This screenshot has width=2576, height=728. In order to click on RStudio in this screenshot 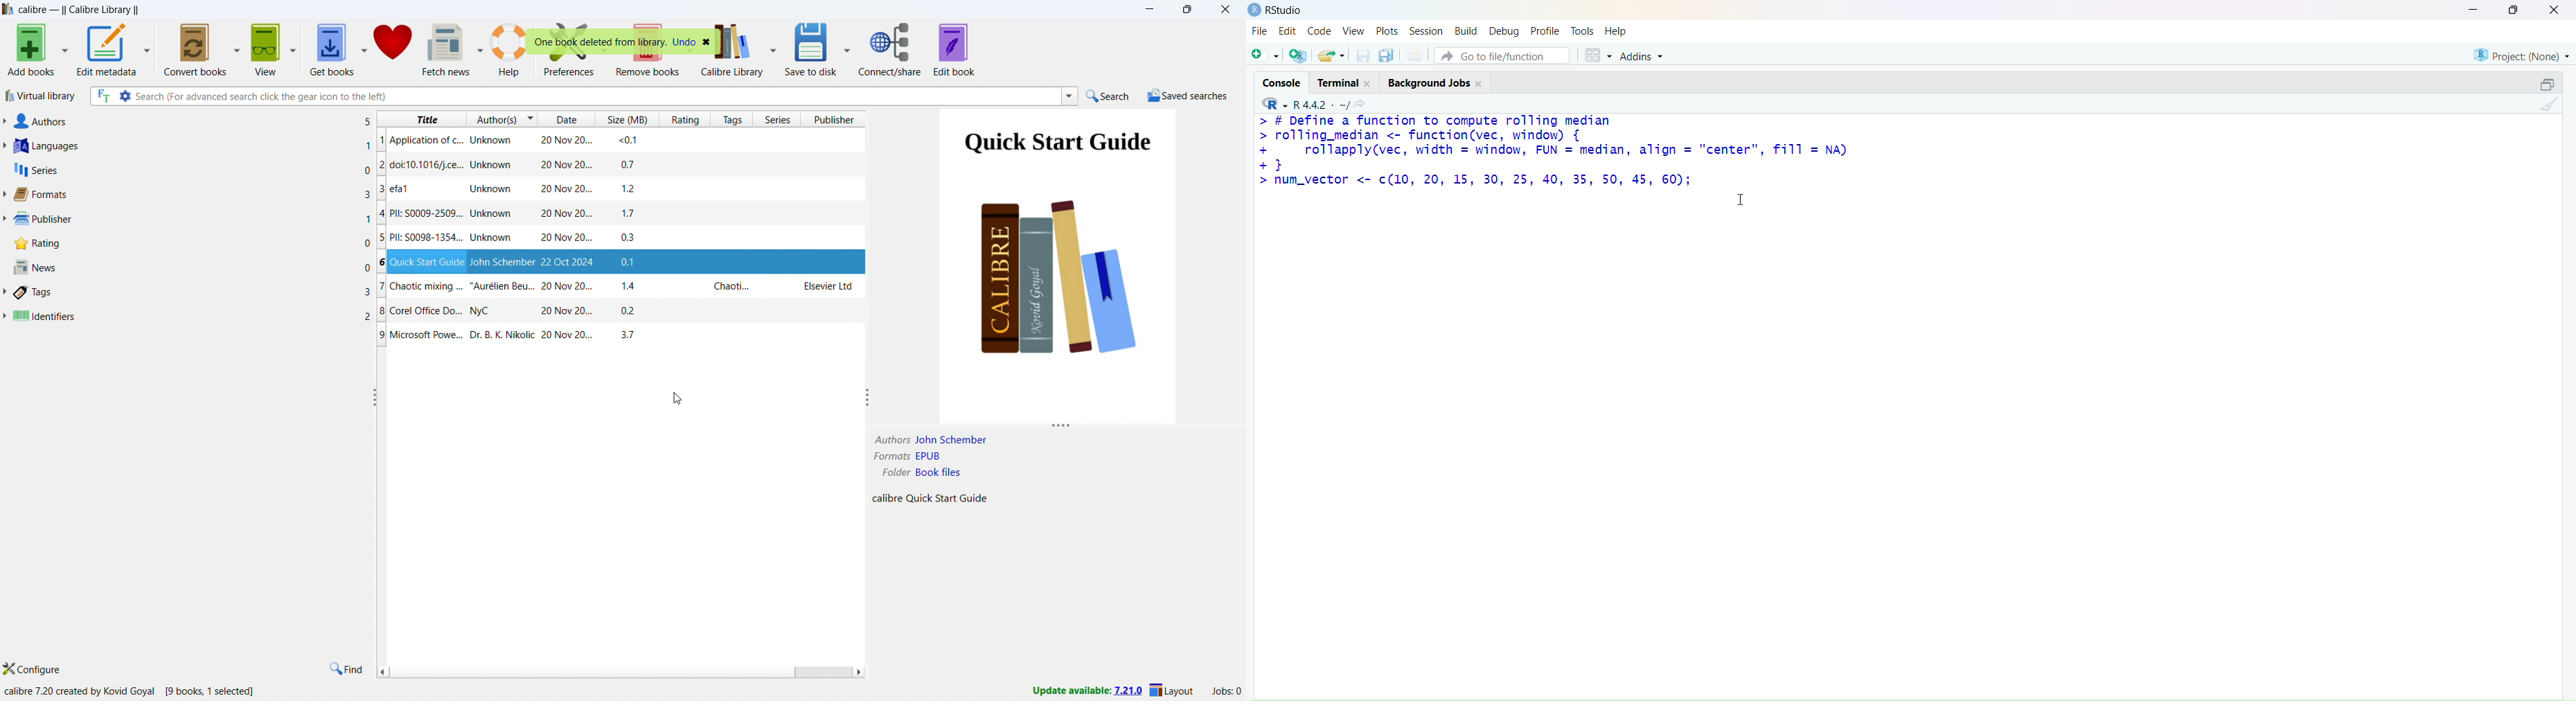, I will do `click(1286, 10)`.